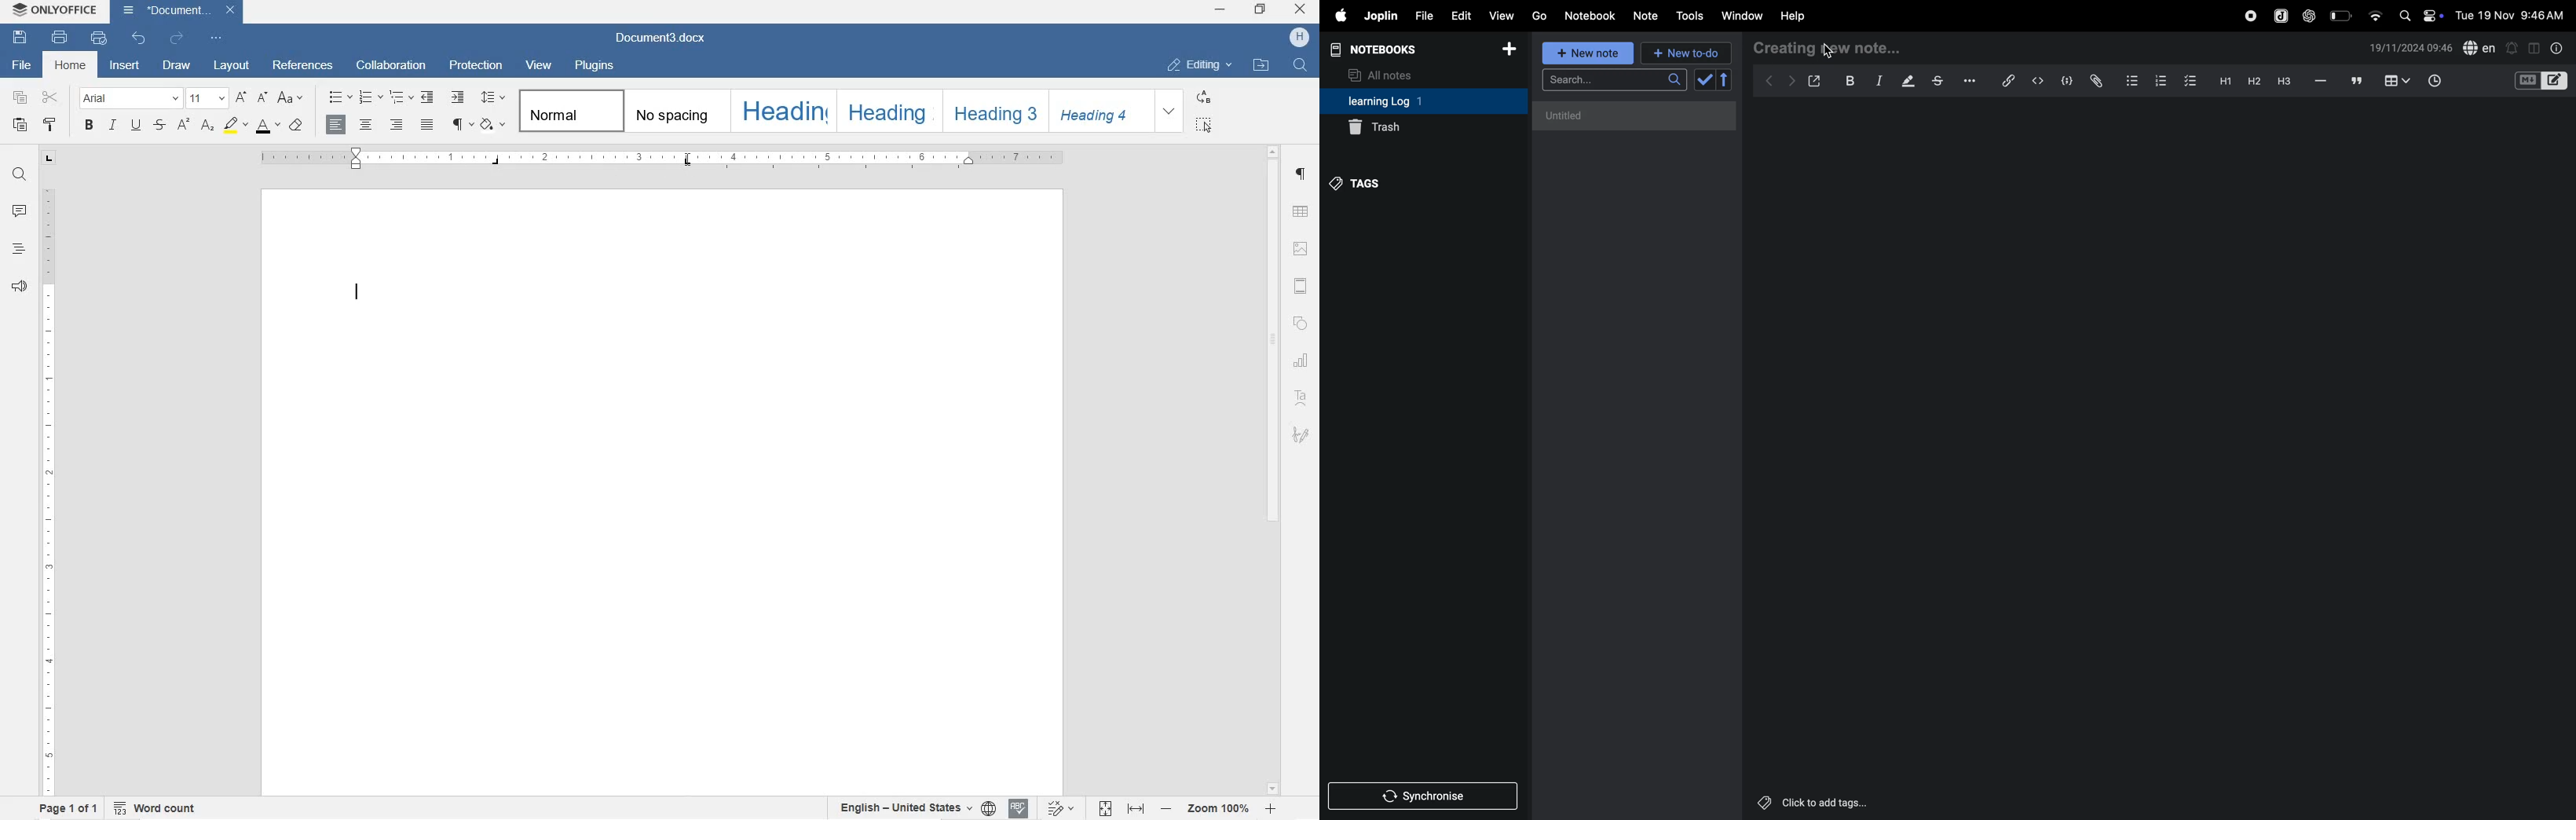 The height and width of the screenshot is (840, 2576). What do you see at coordinates (1647, 16) in the screenshot?
I see `notes` at bounding box center [1647, 16].